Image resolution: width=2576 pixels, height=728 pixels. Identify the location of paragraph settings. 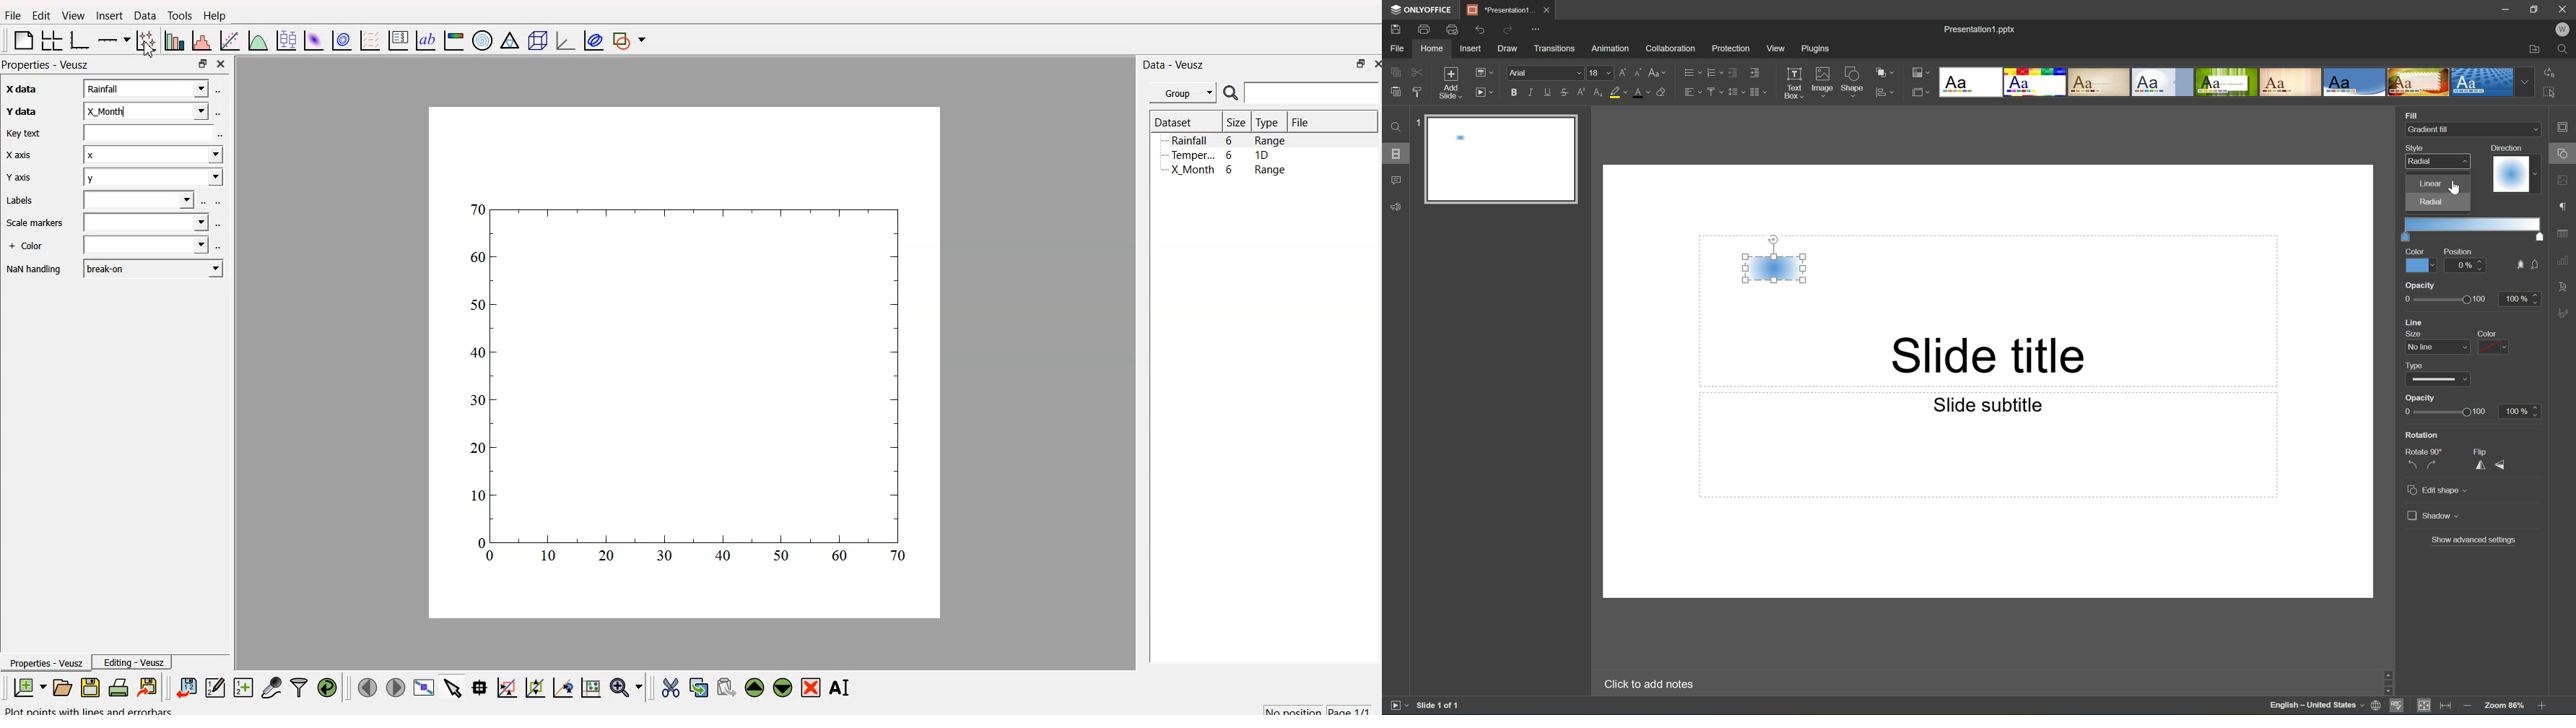
(2565, 205).